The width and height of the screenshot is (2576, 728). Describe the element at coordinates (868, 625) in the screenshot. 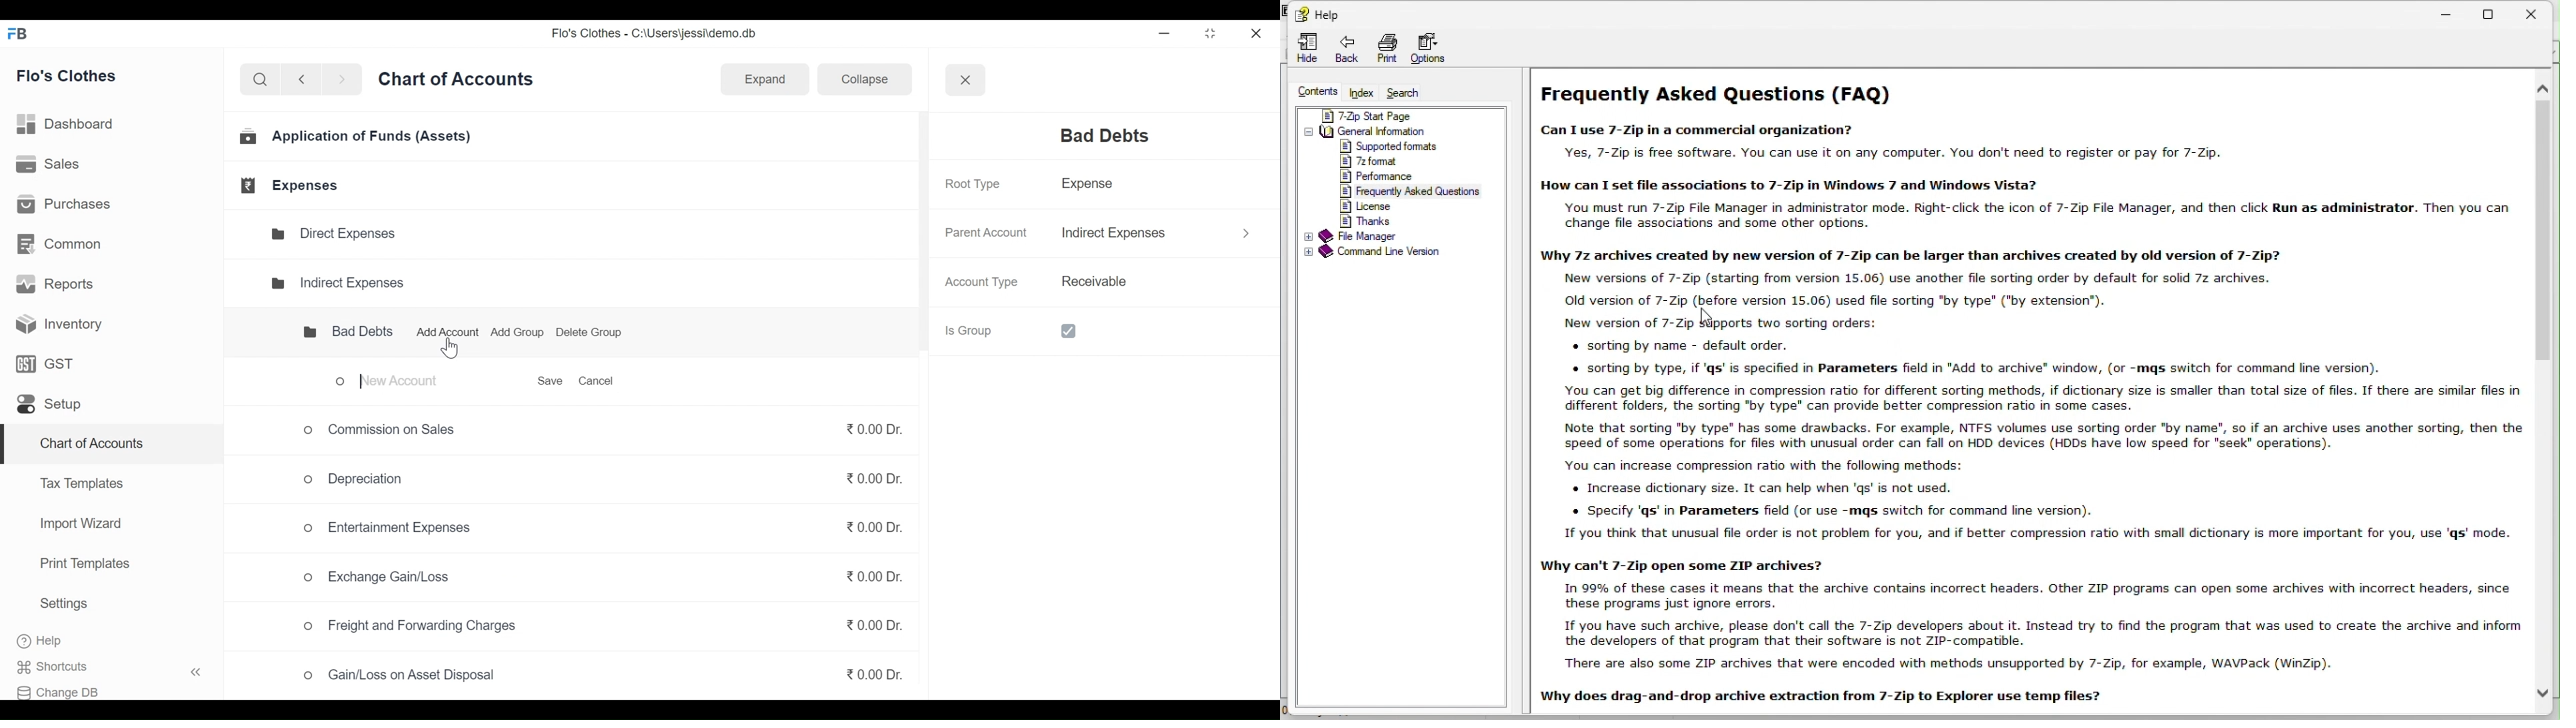

I see `₹0.00 Dr.` at that location.